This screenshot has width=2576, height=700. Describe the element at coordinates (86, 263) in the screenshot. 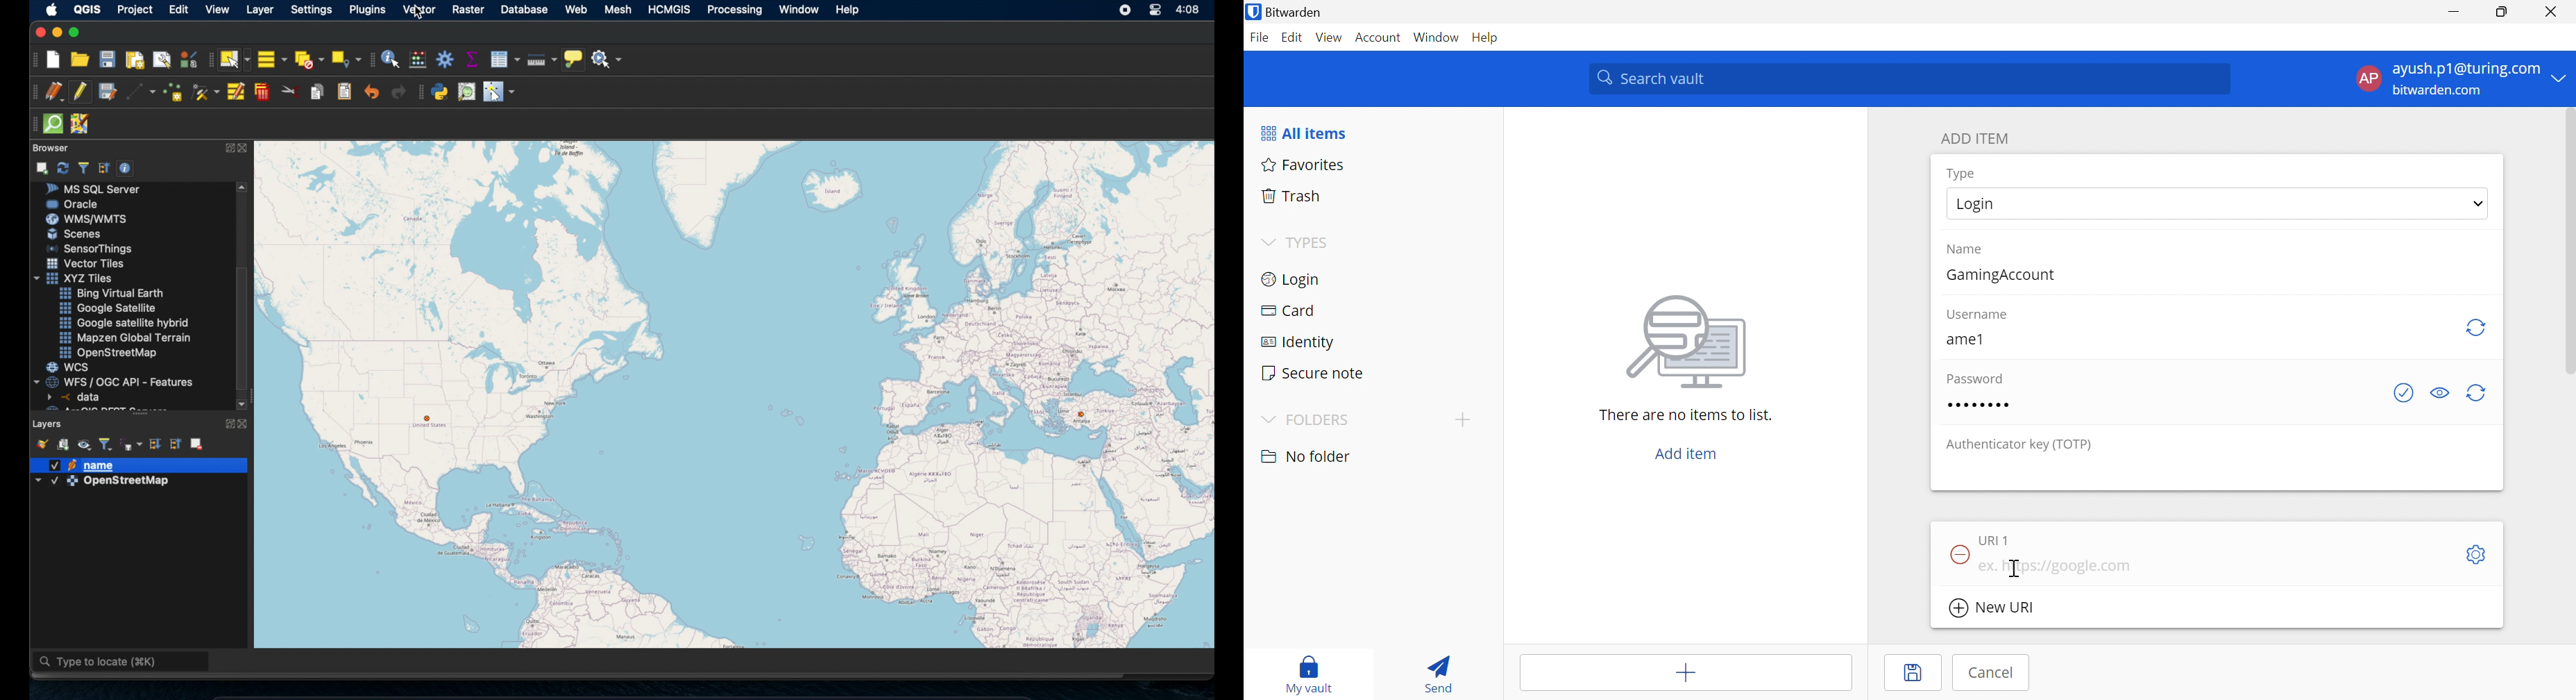

I see `vector tiles` at that location.